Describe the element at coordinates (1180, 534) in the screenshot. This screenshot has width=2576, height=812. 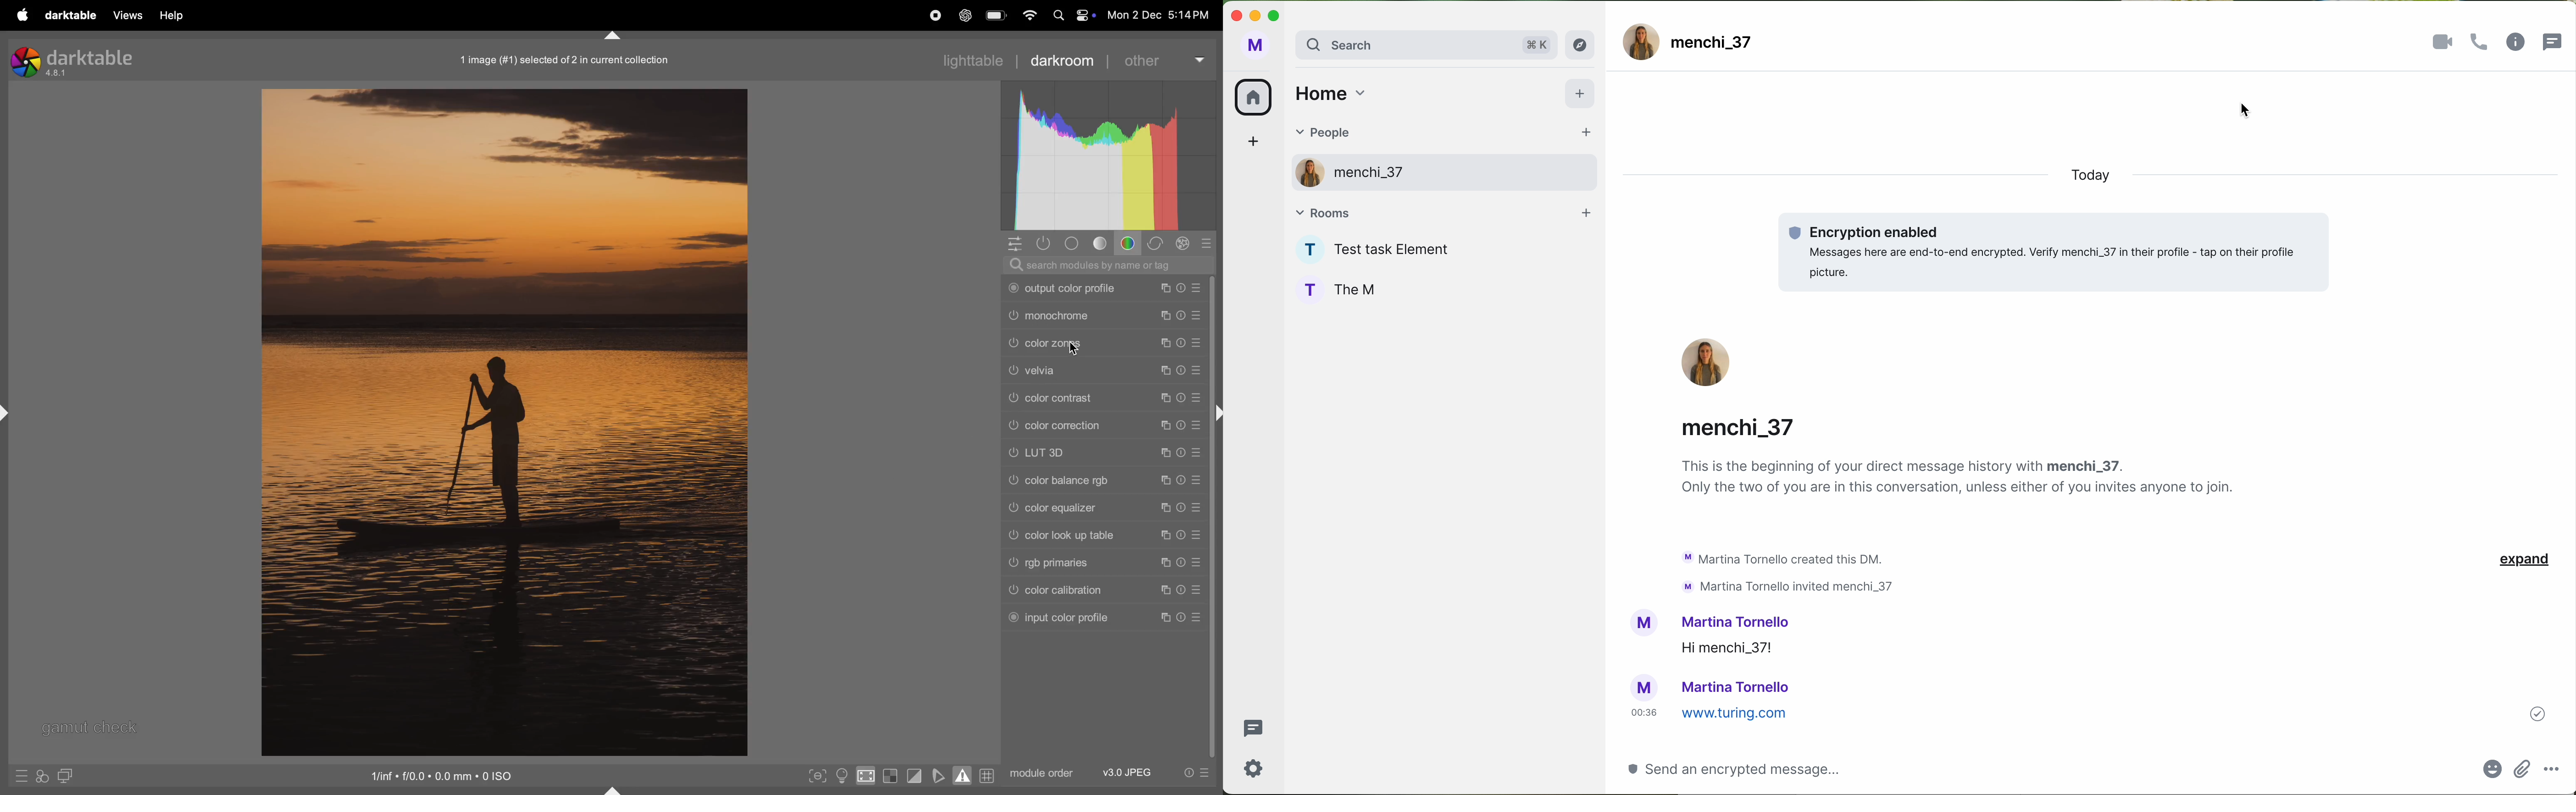
I see `Timer` at that location.